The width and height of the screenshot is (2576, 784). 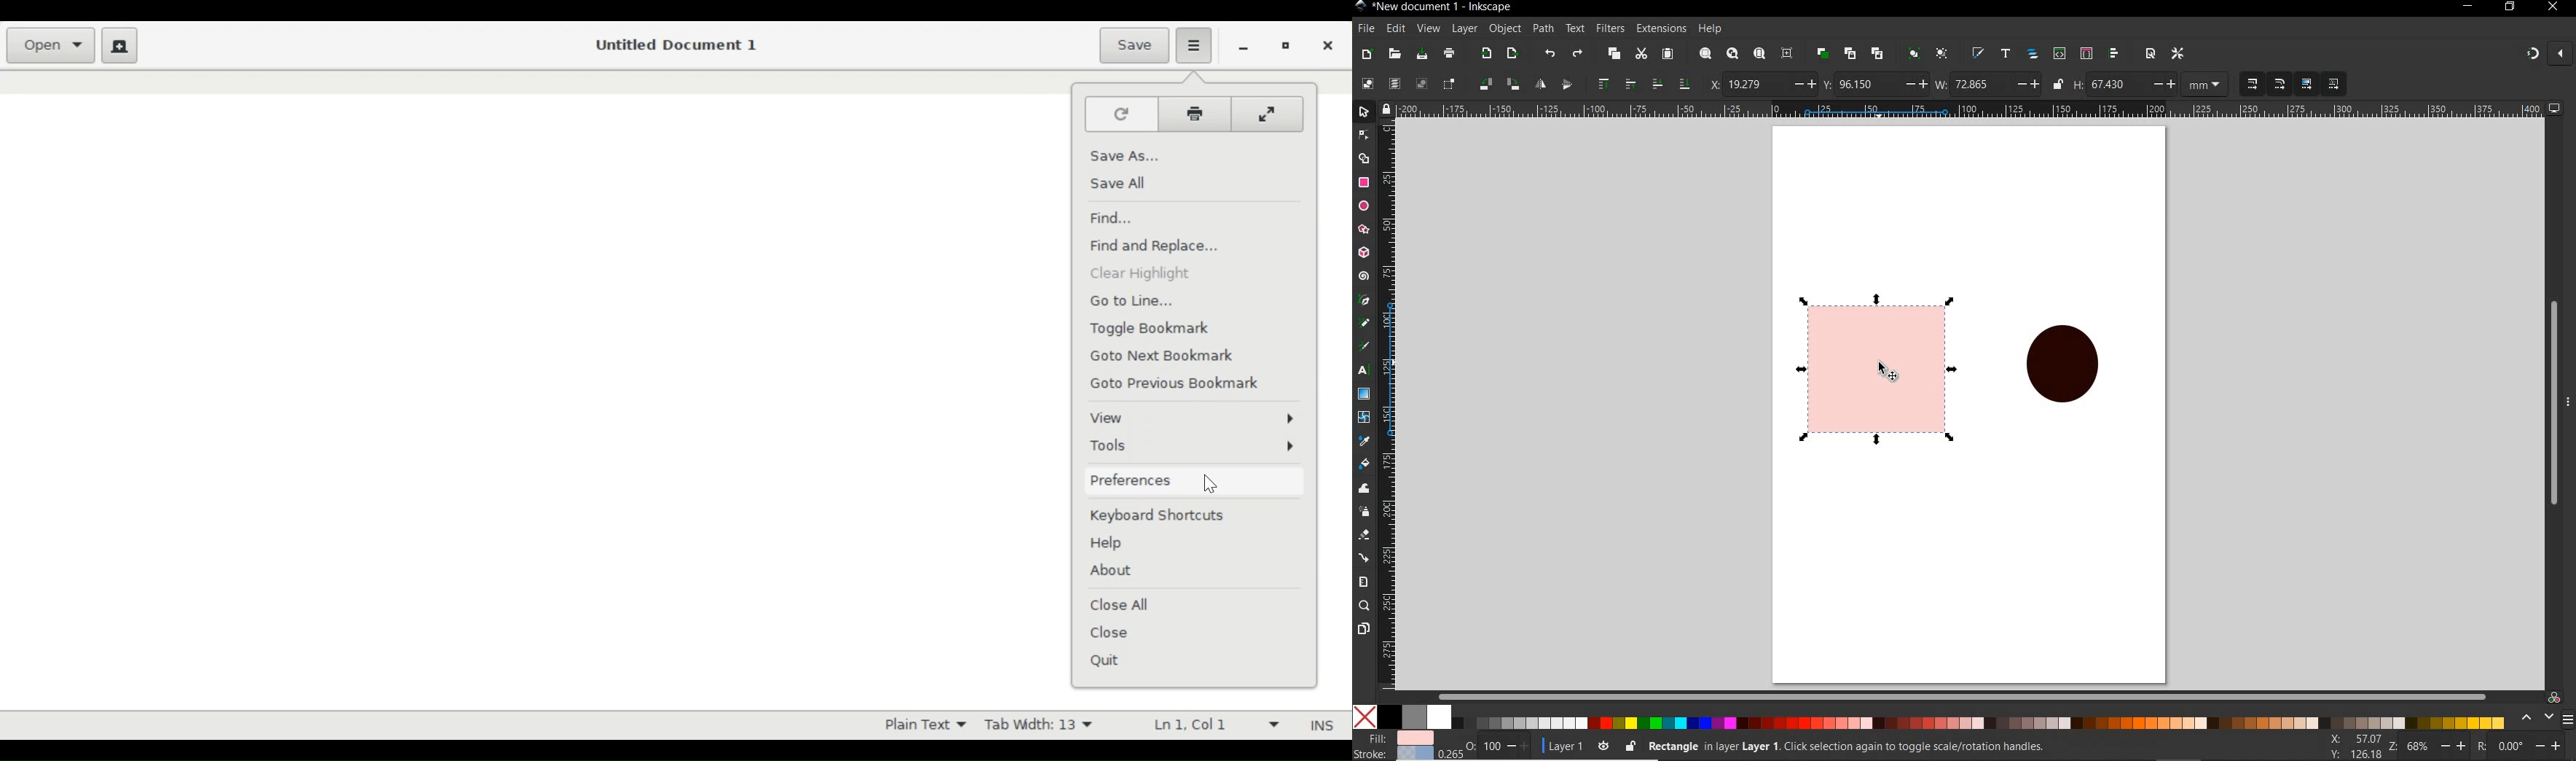 What do you see at coordinates (919, 724) in the screenshot?
I see `Plain Text` at bounding box center [919, 724].